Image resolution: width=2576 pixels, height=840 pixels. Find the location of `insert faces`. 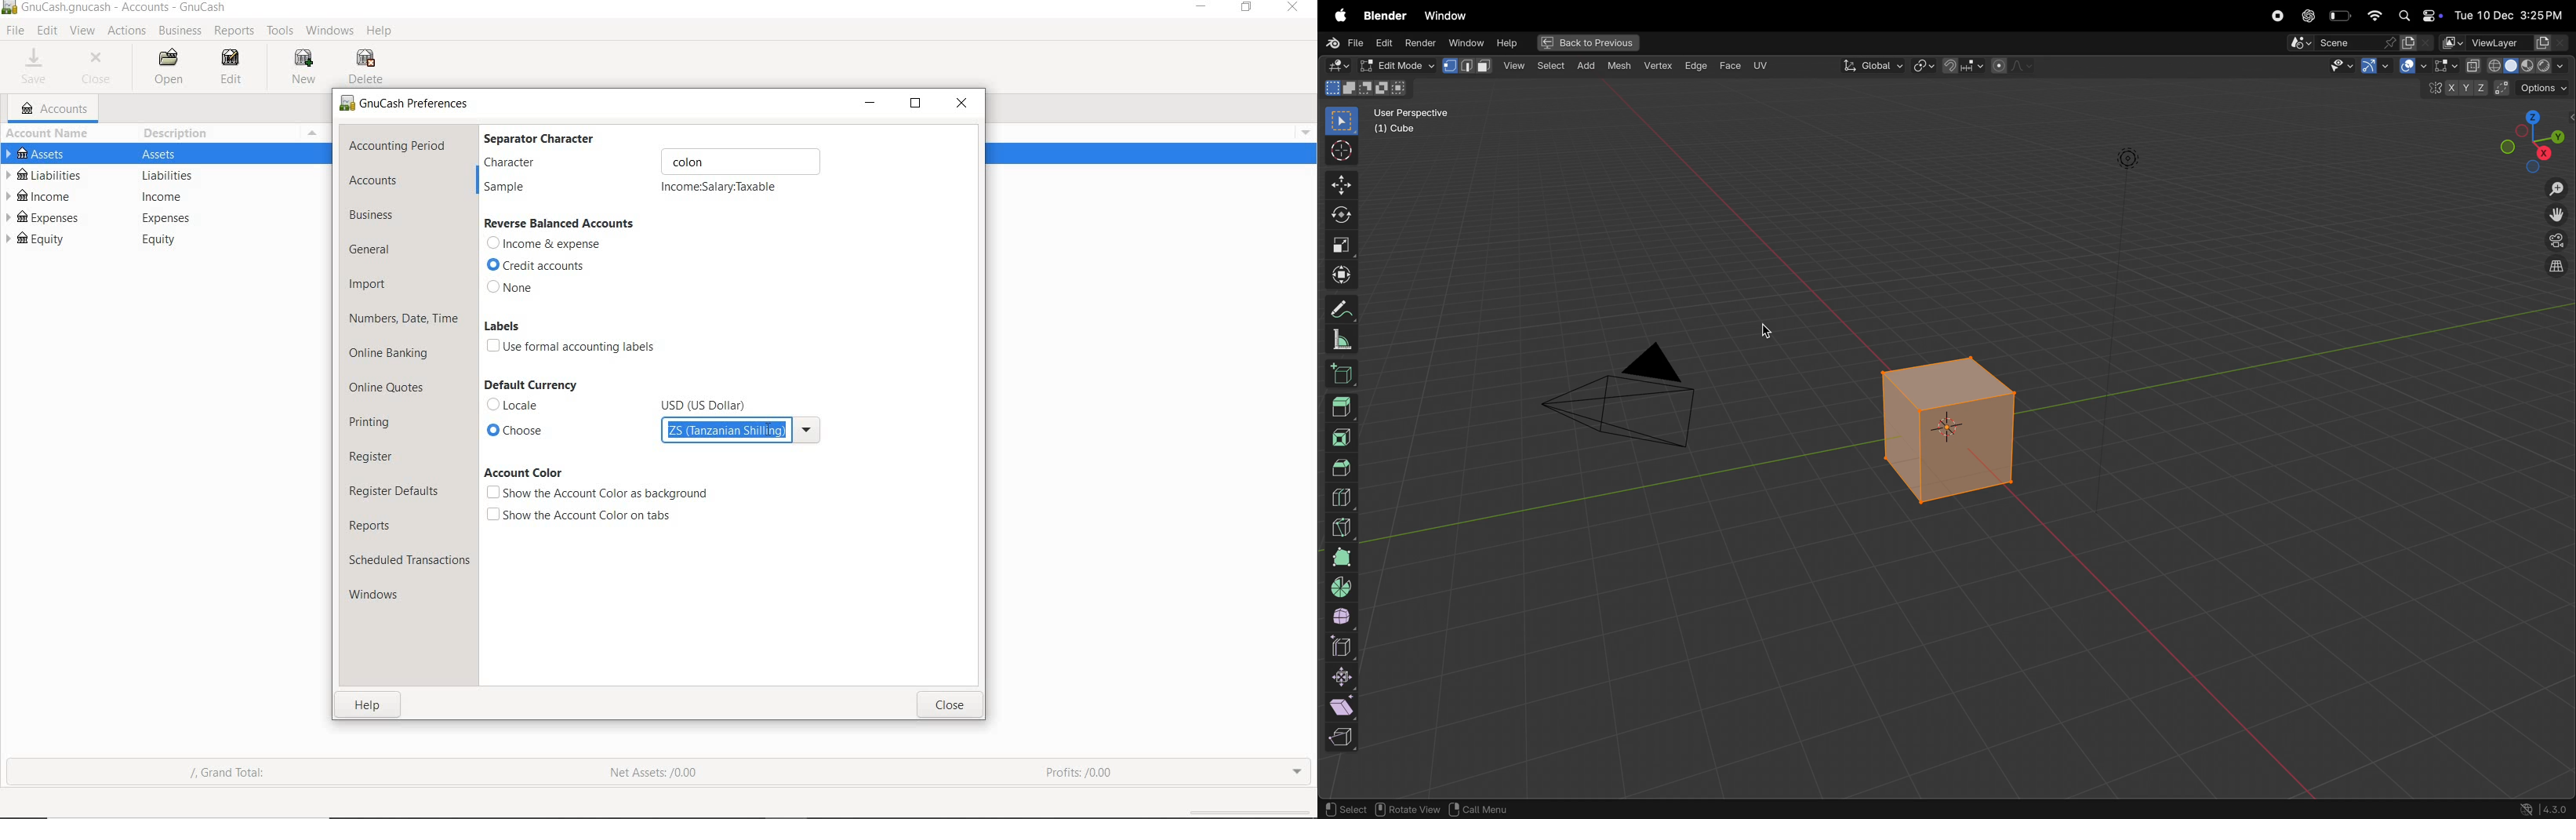

insert faces is located at coordinates (1344, 436).